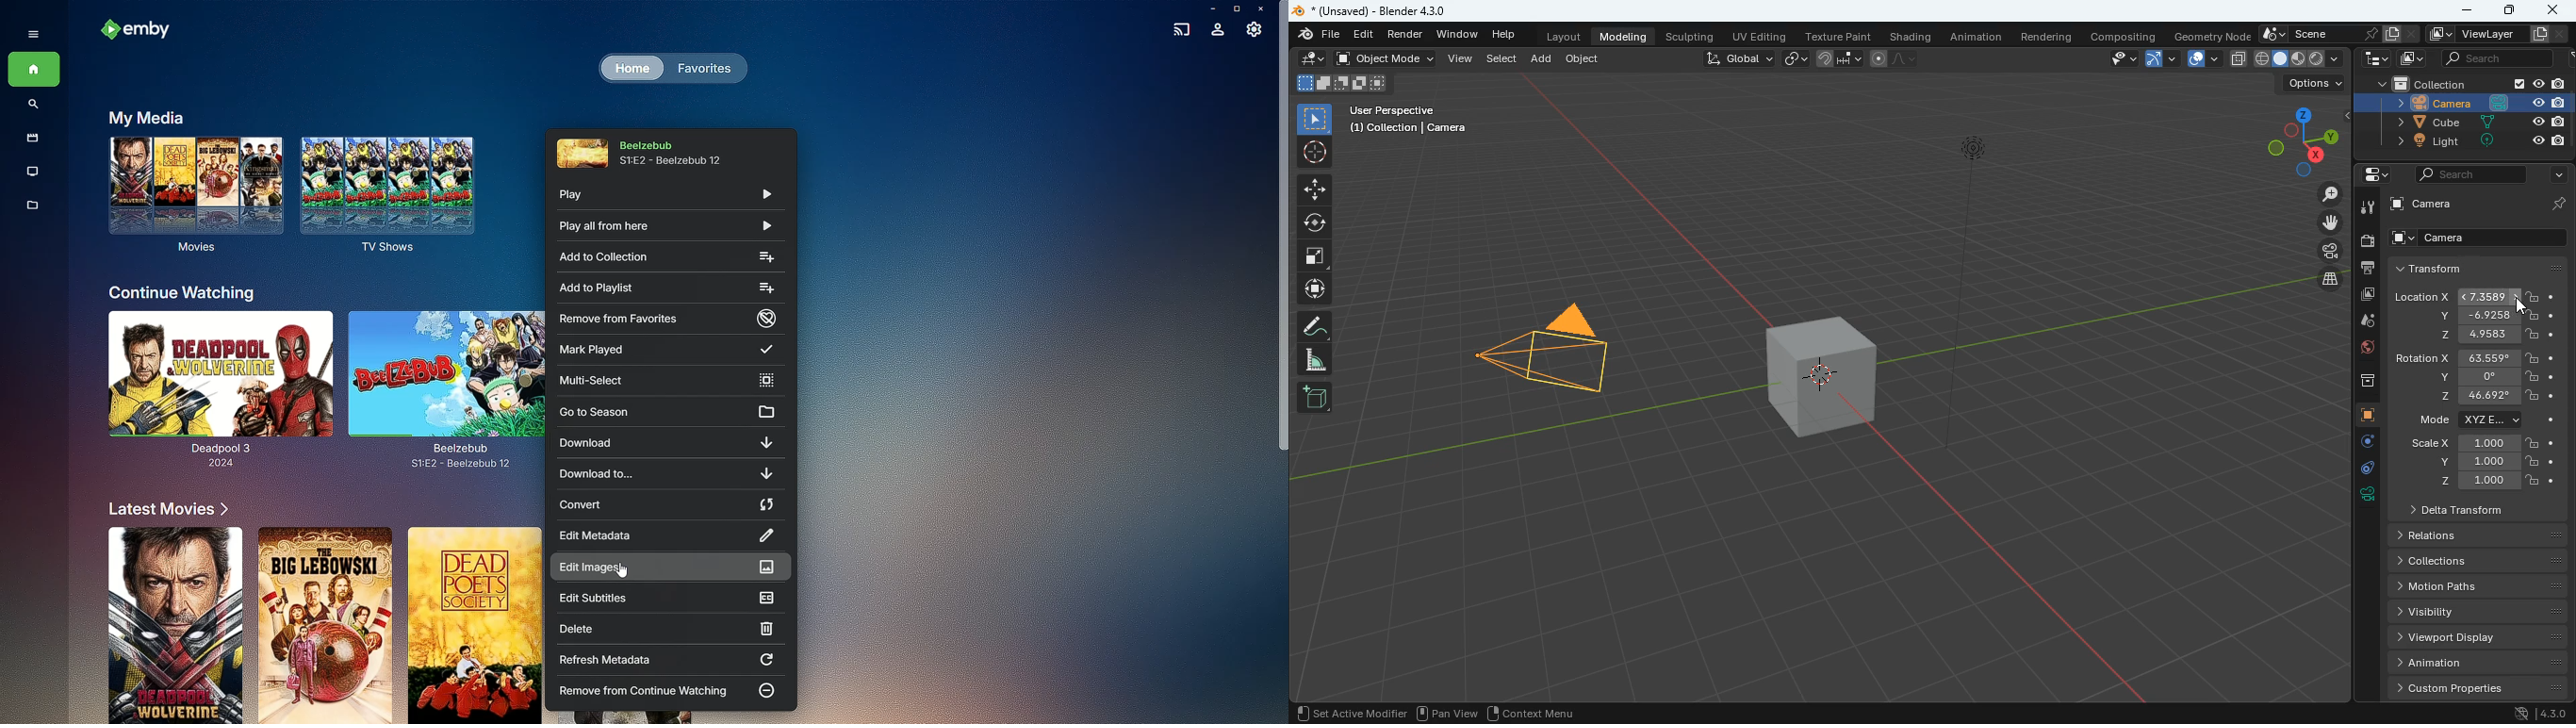 The width and height of the screenshot is (2576, 728). Describe the element at coordinates (2469, 122) in the screenshot. I see `cube` at that location.